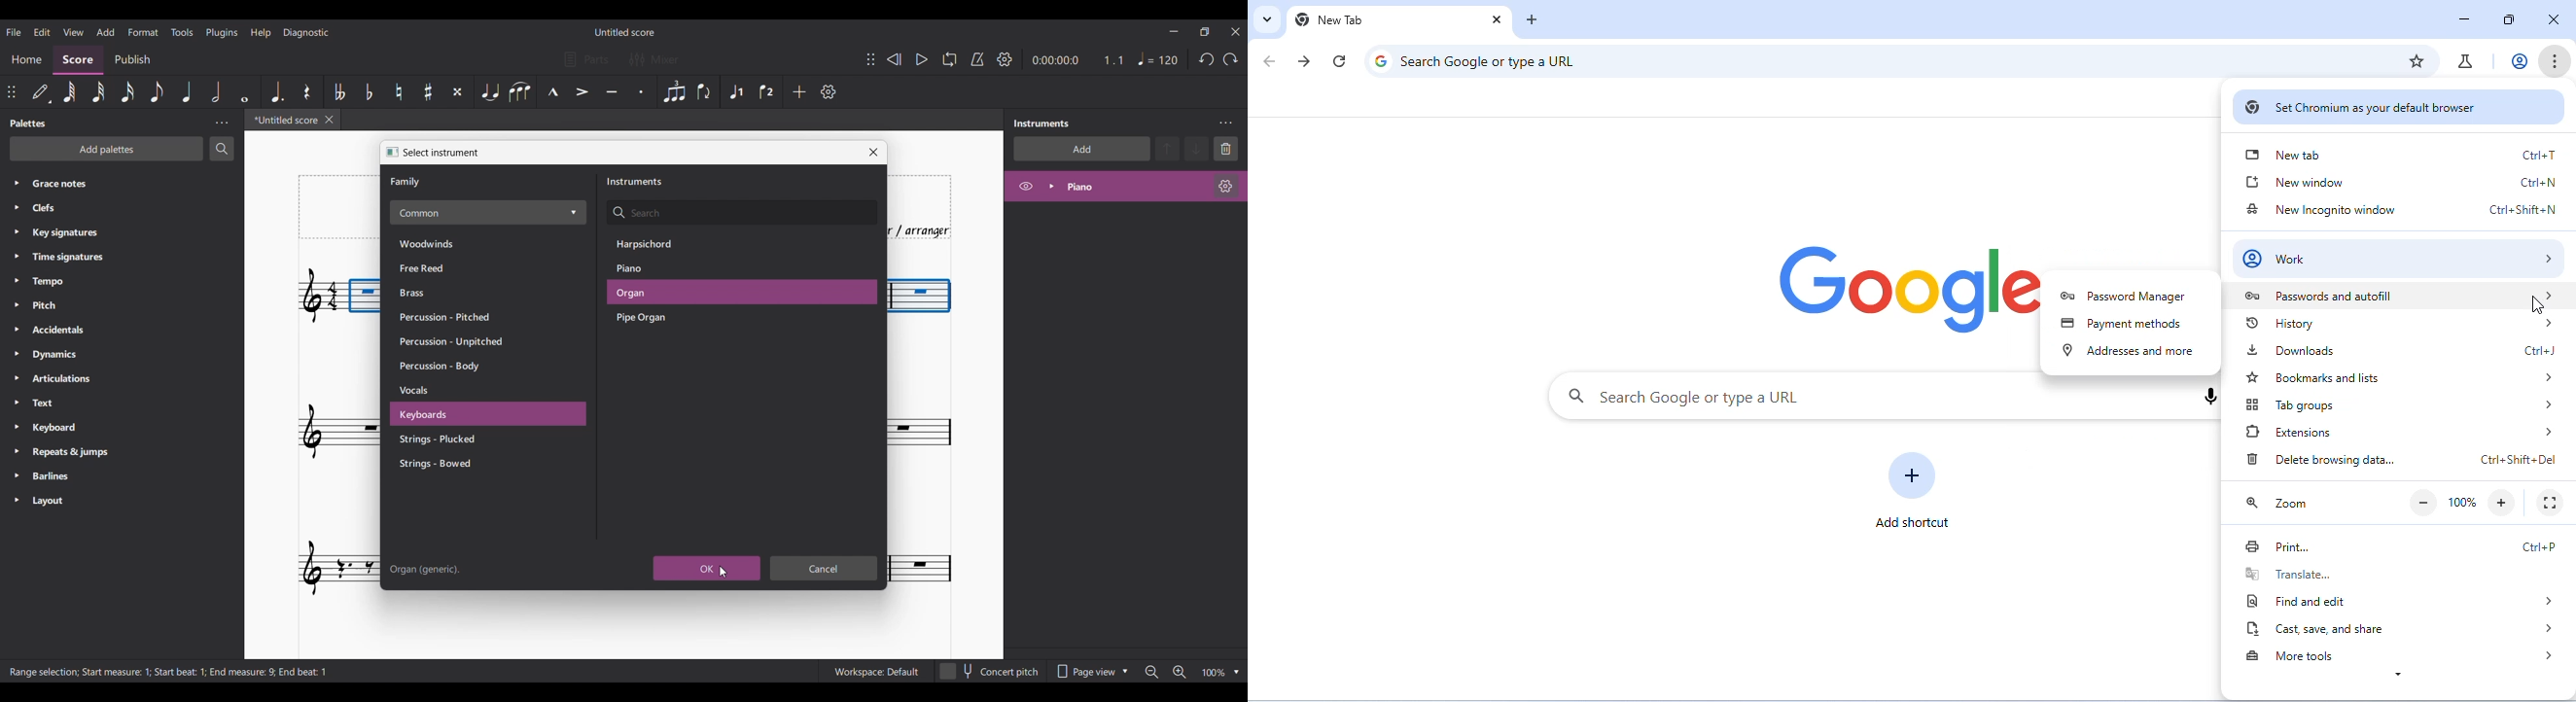 This screenshot has height=728, width=2576. Describe the element at coordinates (2399, 352) in the screenshot. I see `downloads Ctrl+J` at that location.